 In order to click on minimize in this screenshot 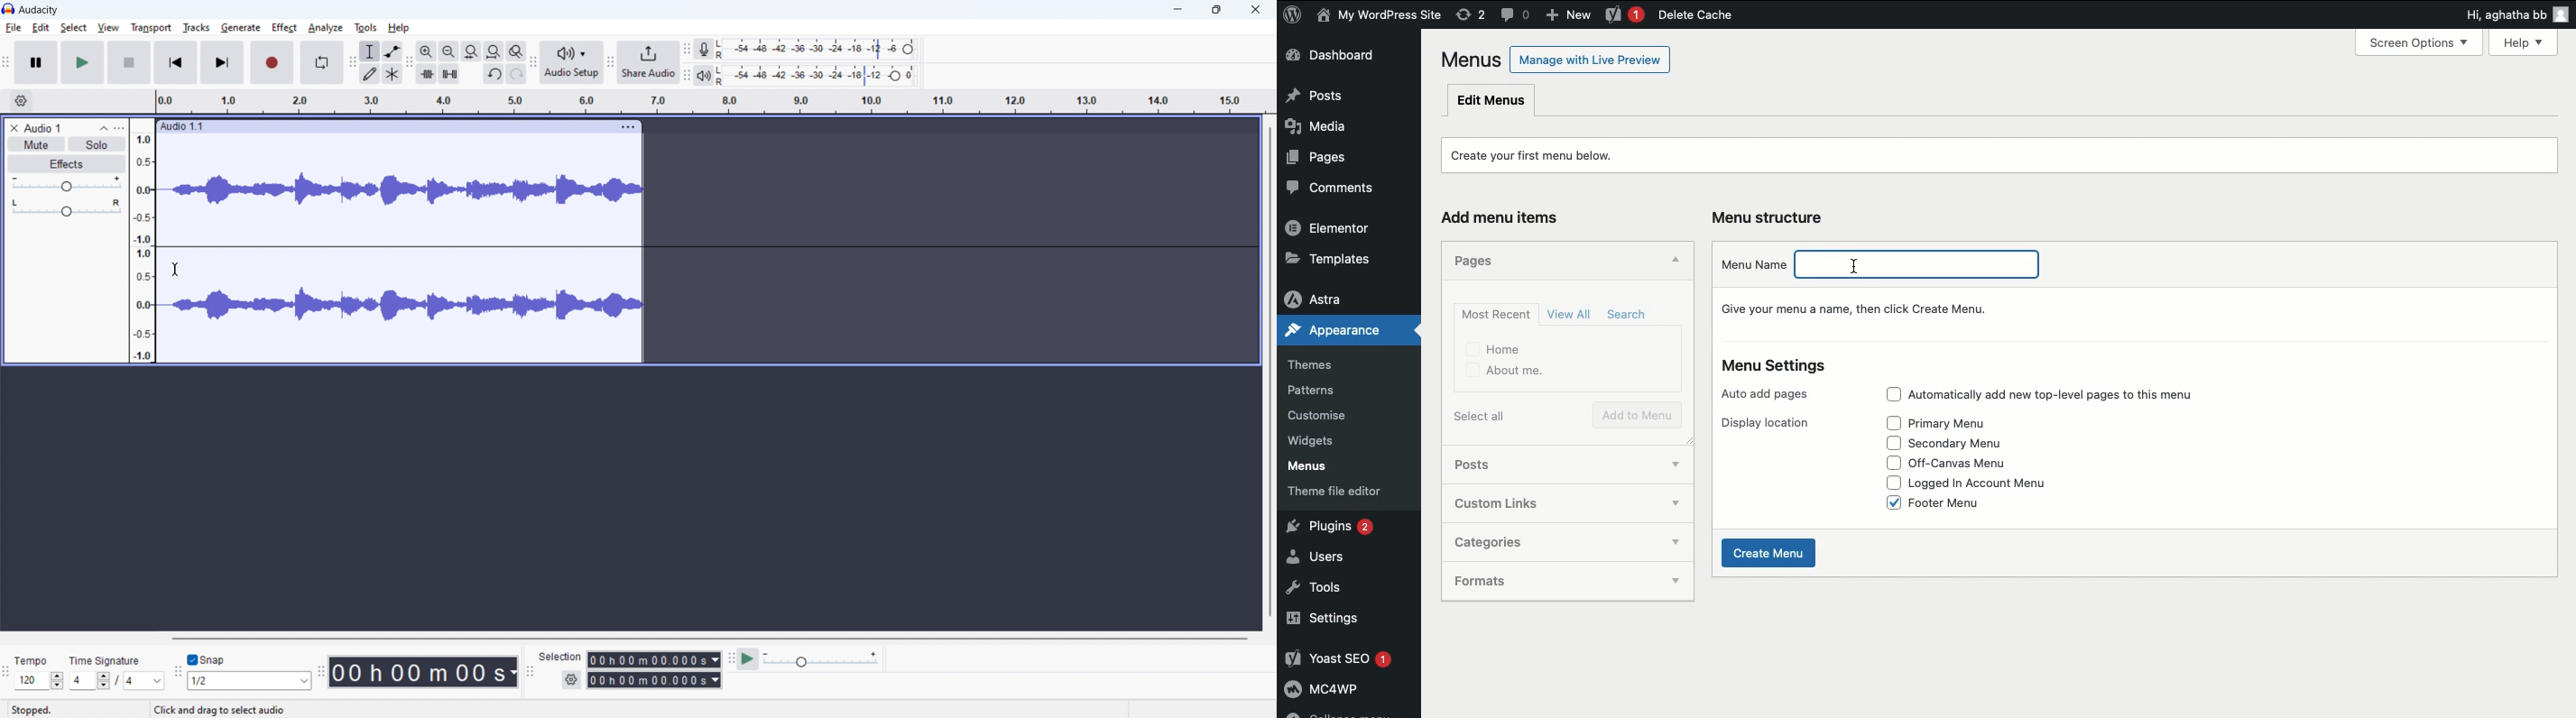, I will do `click(1177, 10)`.